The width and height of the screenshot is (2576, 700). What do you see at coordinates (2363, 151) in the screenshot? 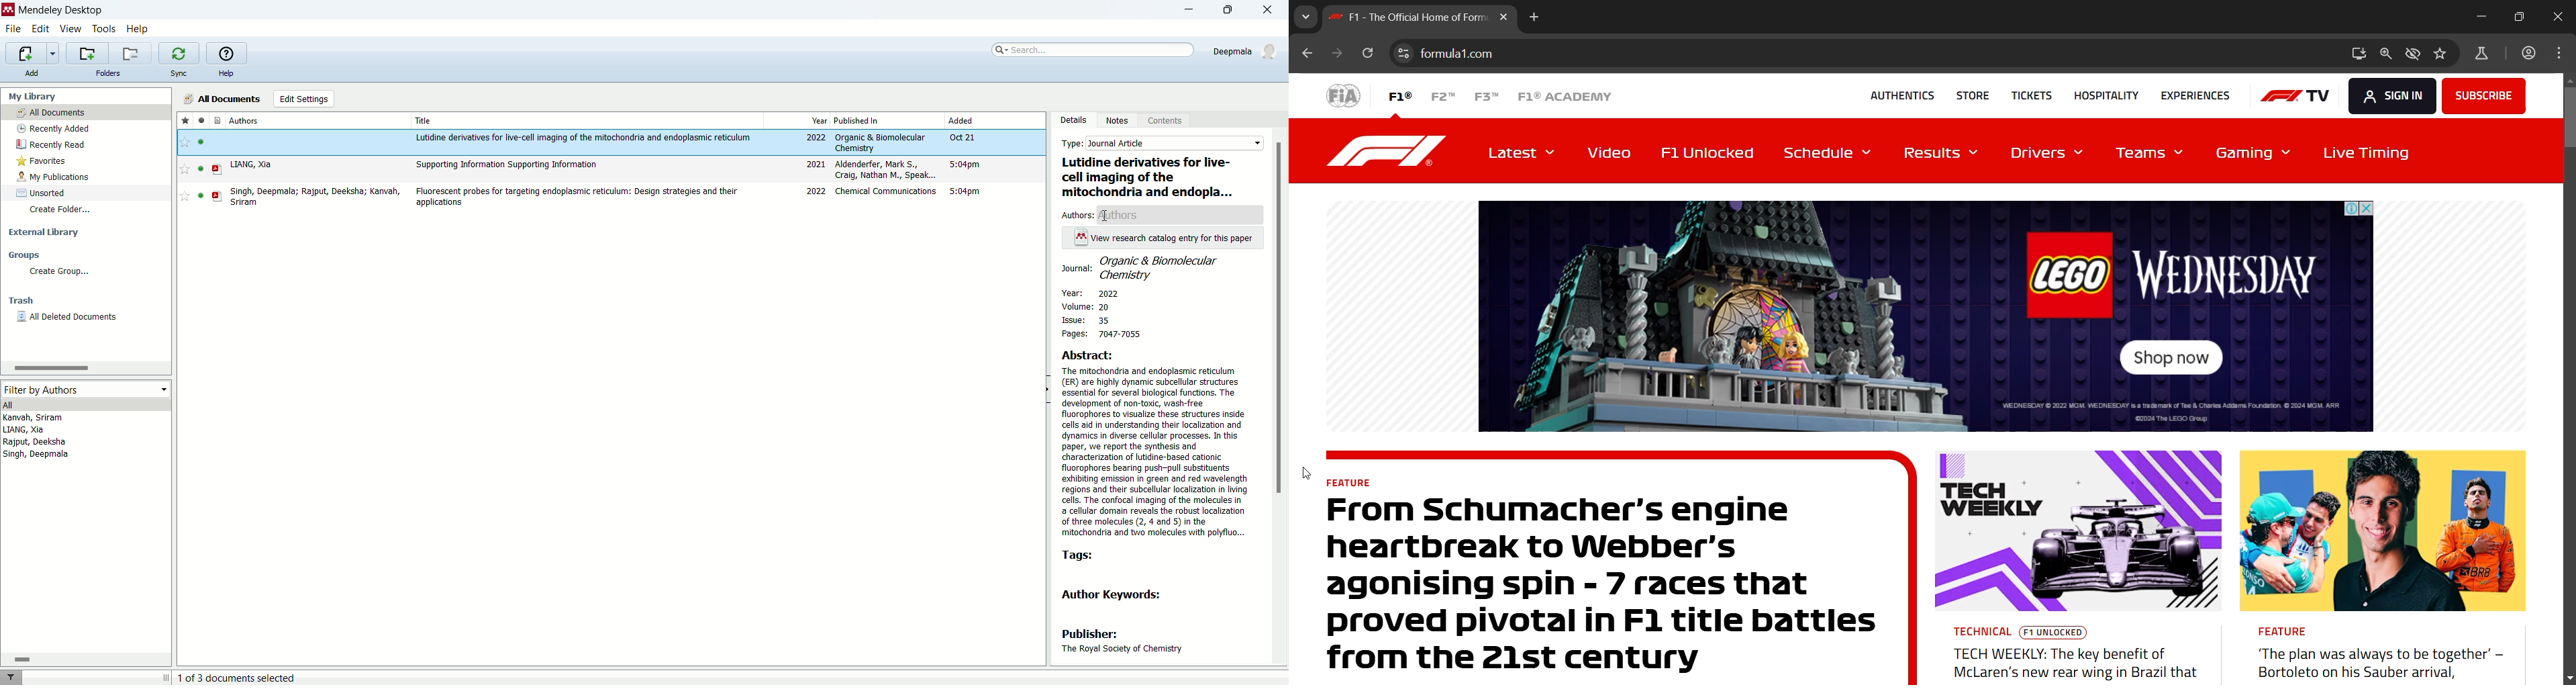
I see `Live Timing` at bounding box center [2363, 151].